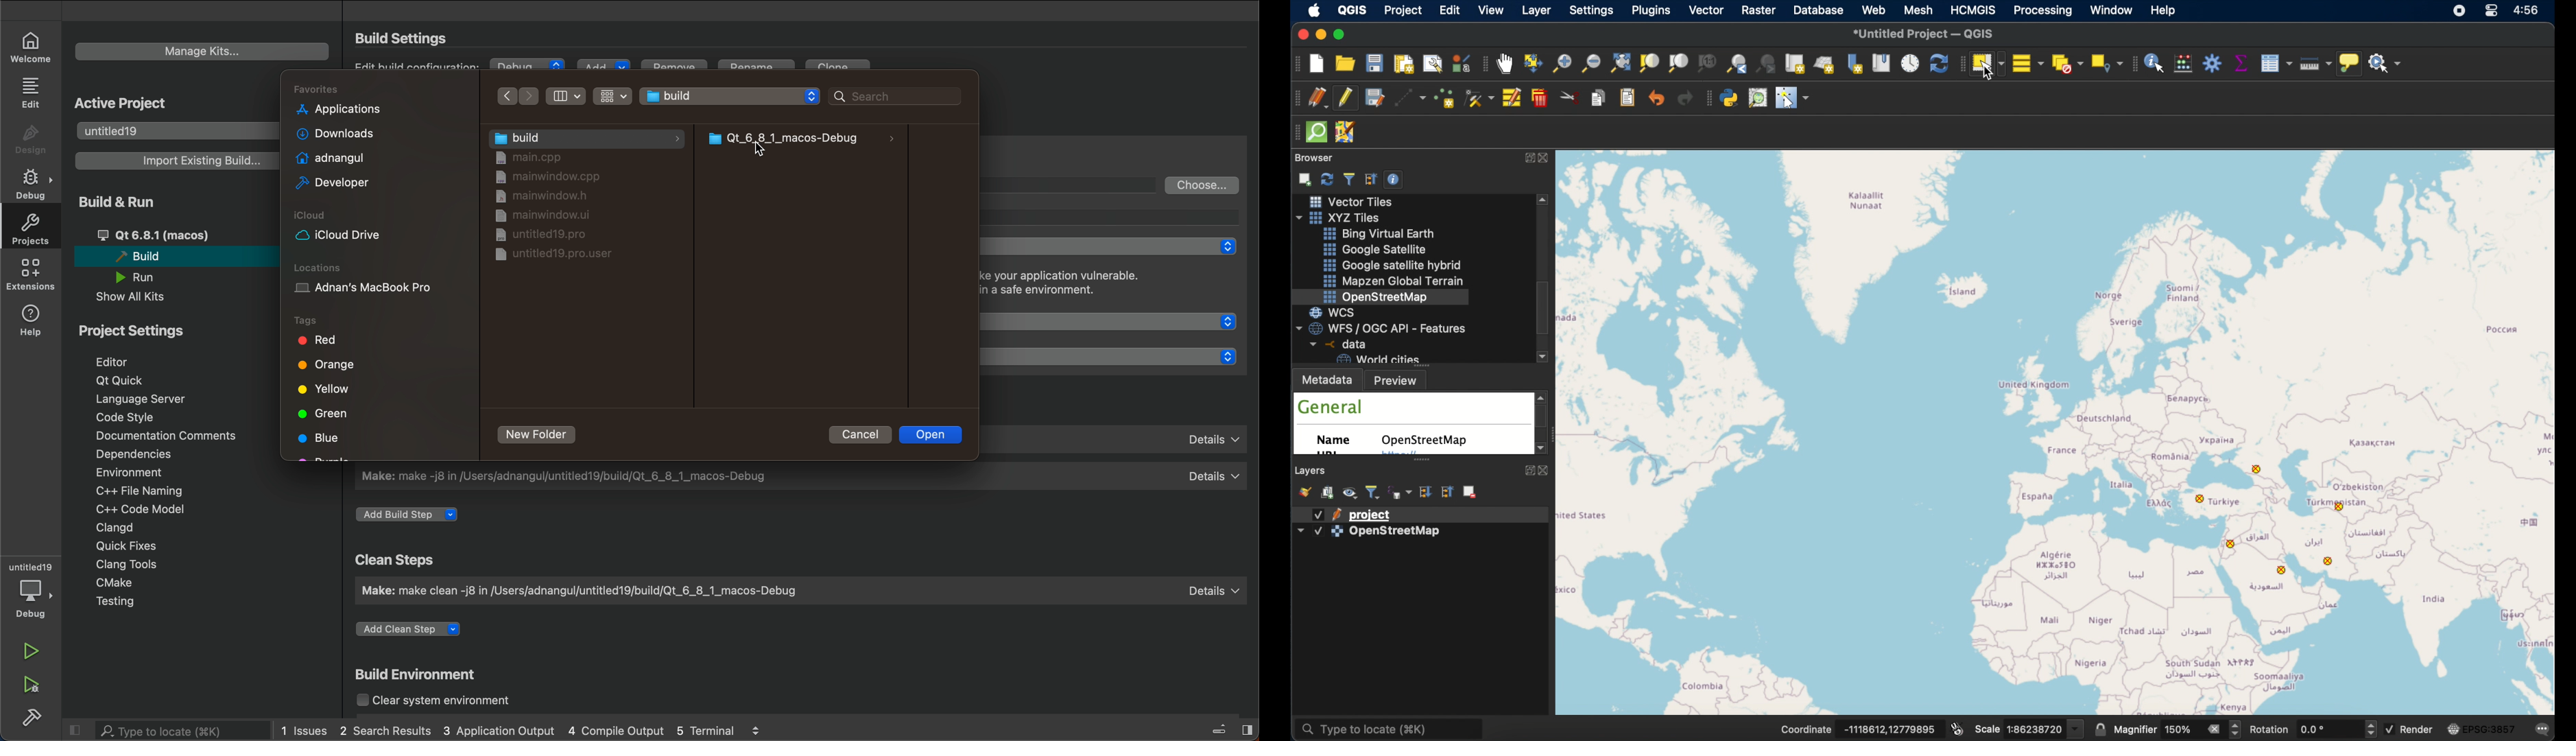  I want to click on developer, so click(329, 184).